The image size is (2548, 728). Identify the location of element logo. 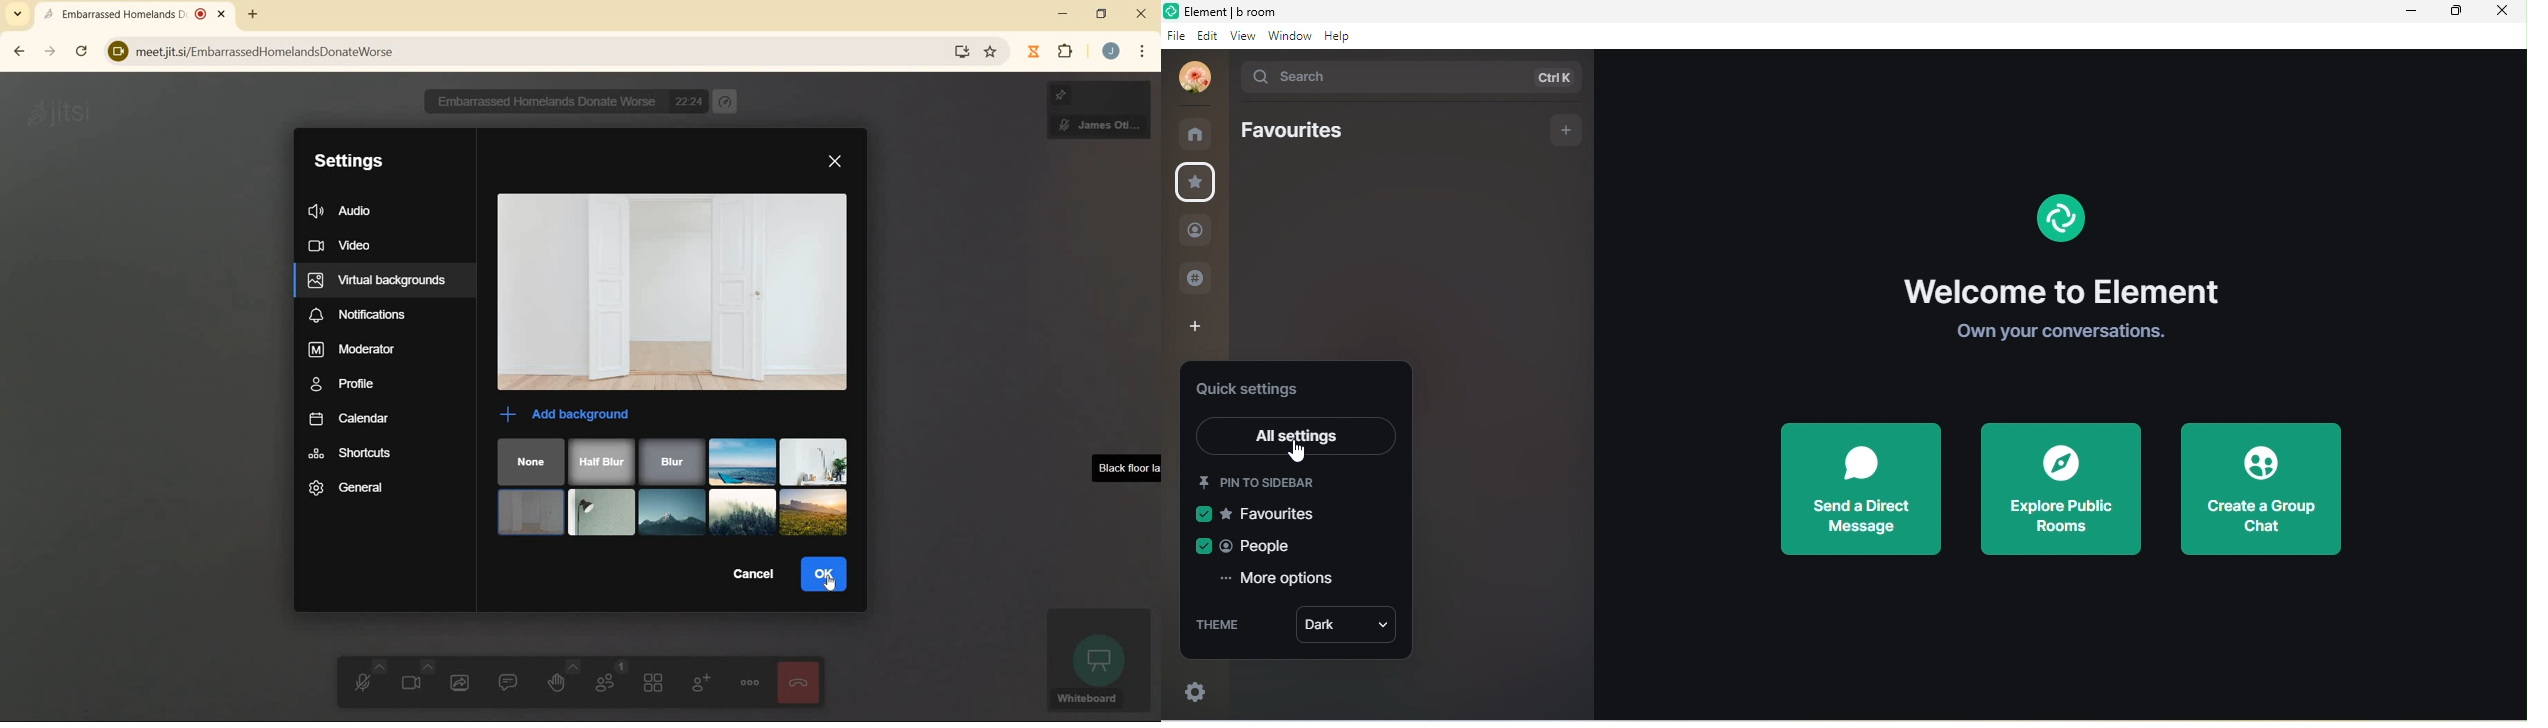
(2060, 215).